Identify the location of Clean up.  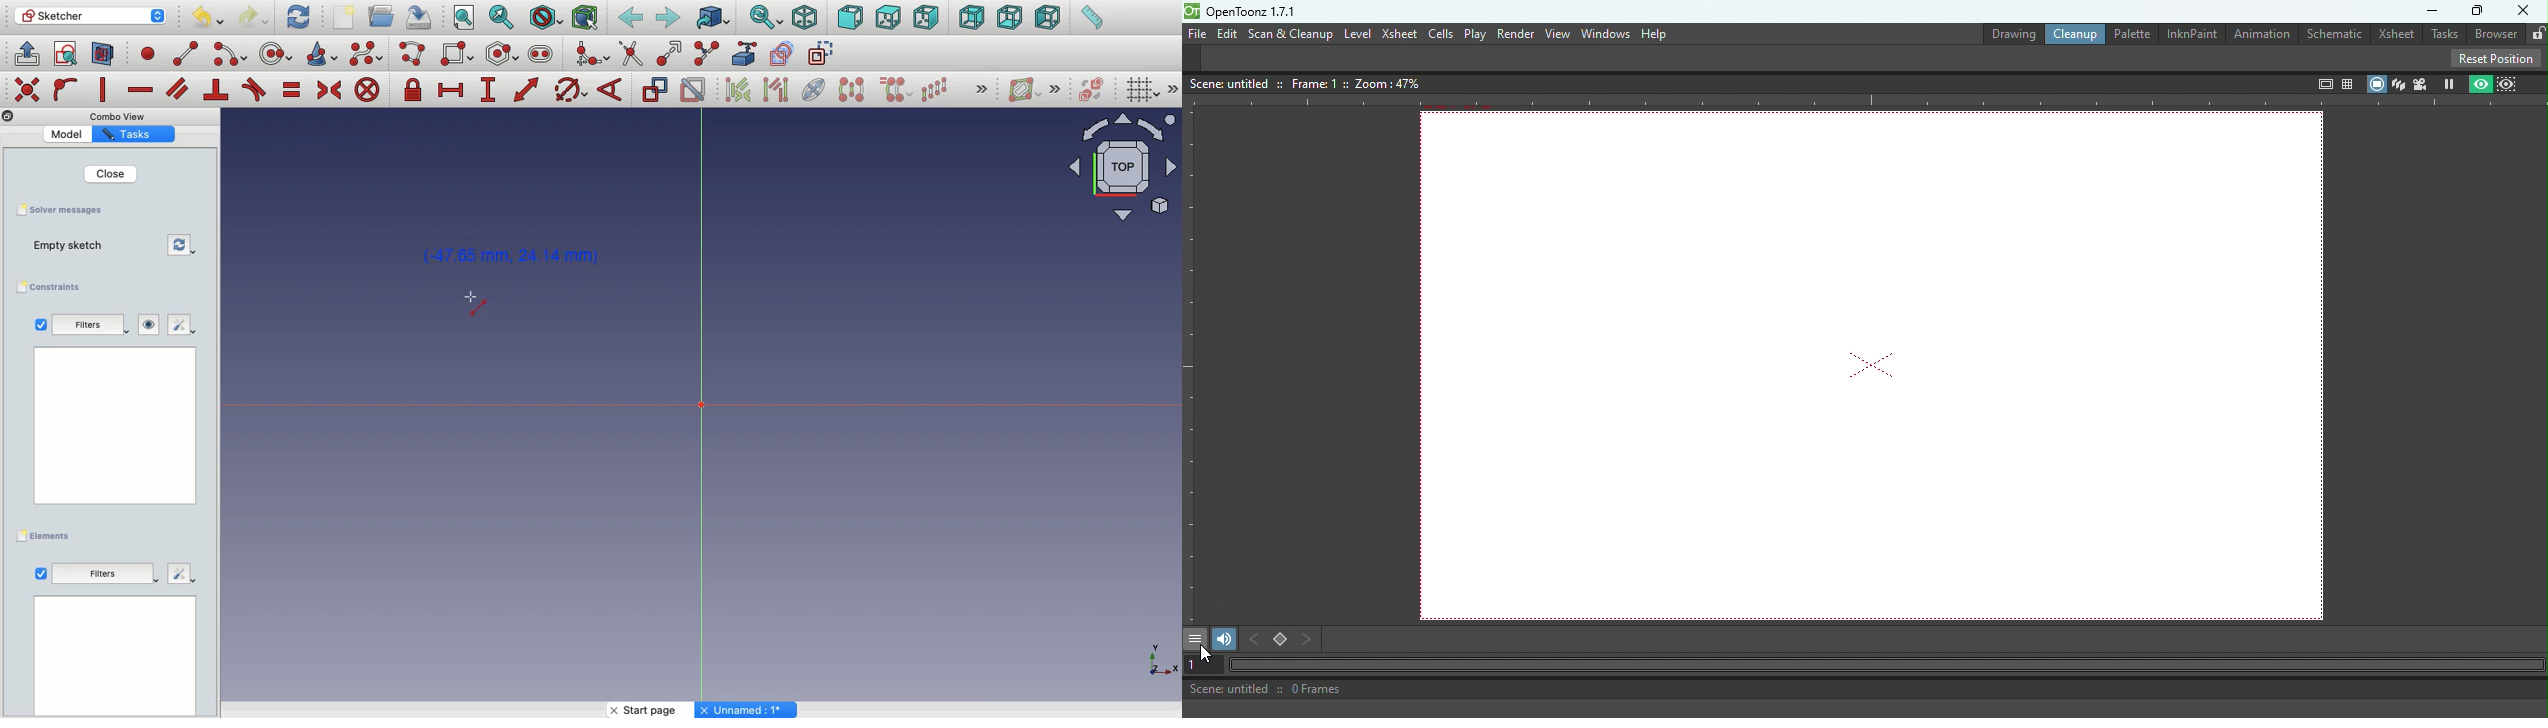
(2072, 34).